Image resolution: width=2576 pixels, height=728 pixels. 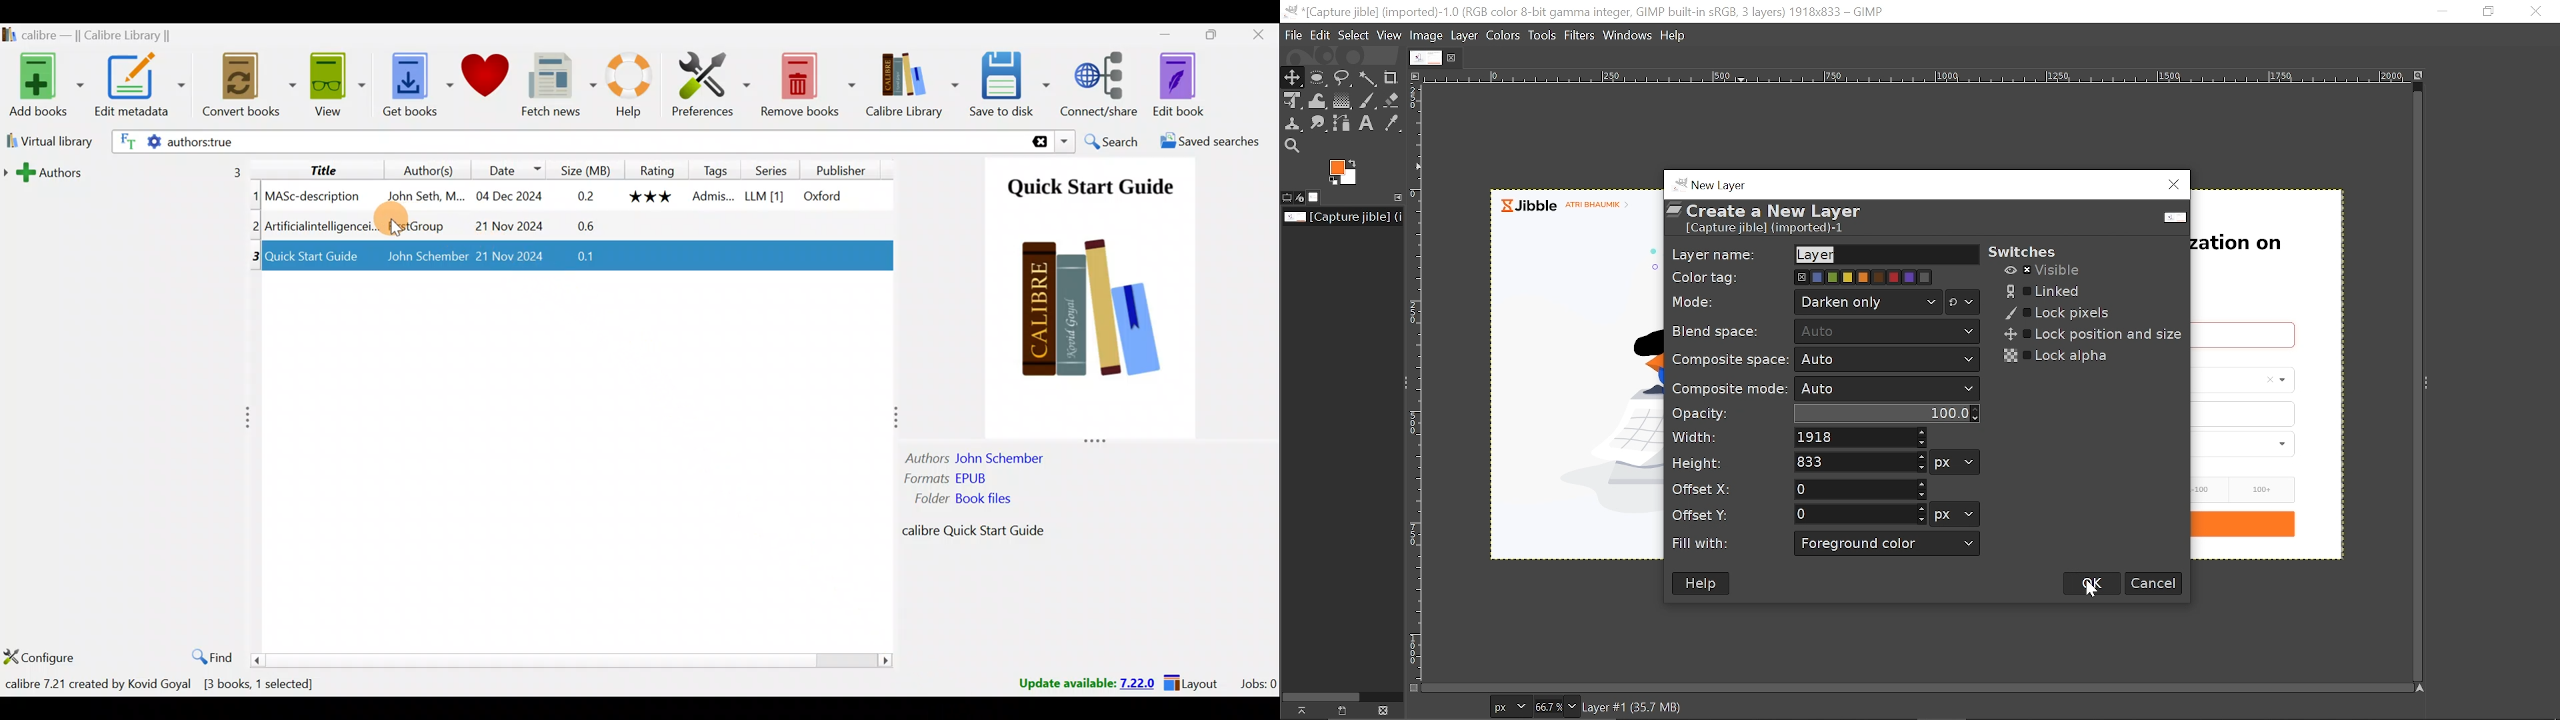 I want to click on weidth, so click(x=1863, y=438).